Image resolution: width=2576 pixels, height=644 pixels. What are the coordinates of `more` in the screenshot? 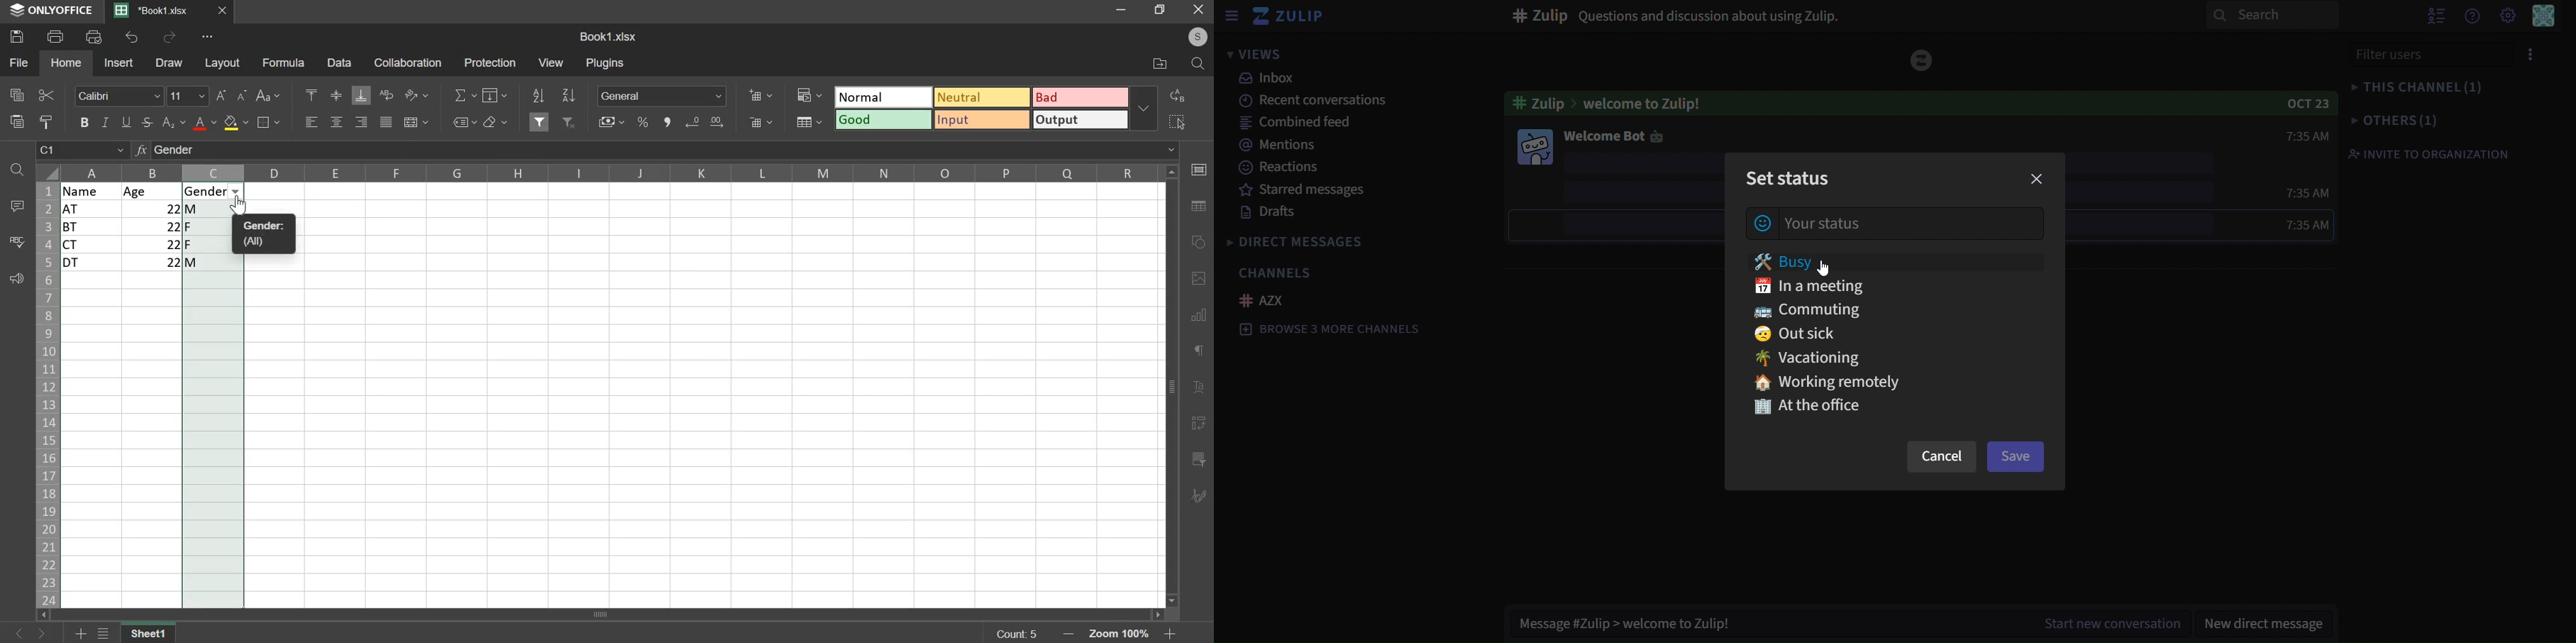 It's located at (1147, 108).